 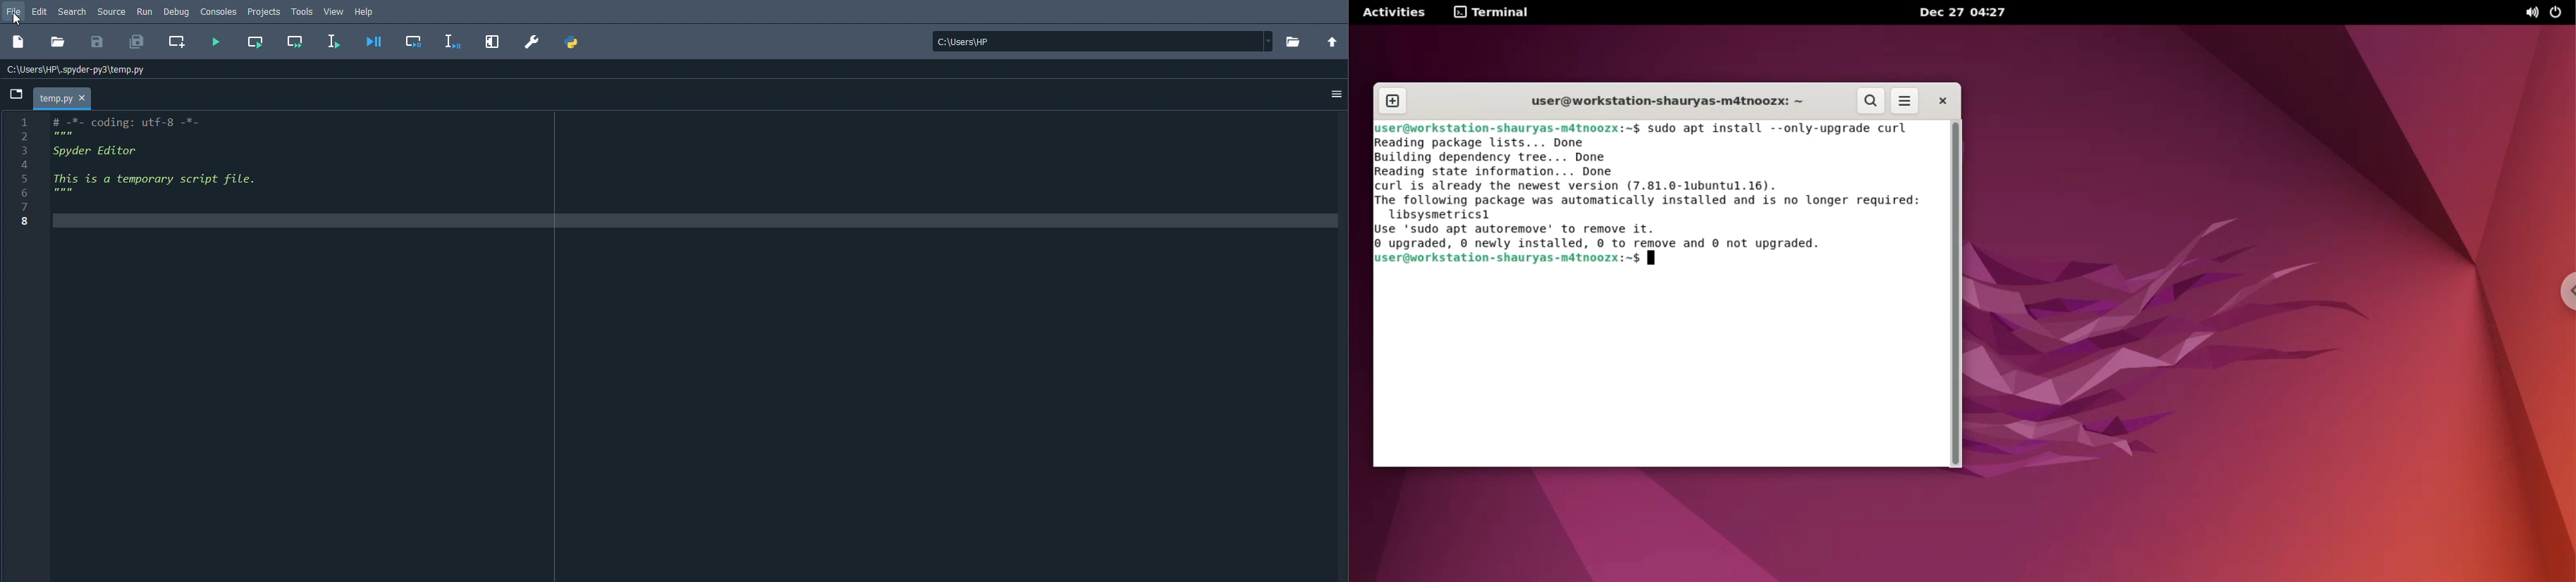 What do you see at coordinates (176, 42) in the screenshot?
I see `Create new cell at the current line` at bounding box center [176, 42].